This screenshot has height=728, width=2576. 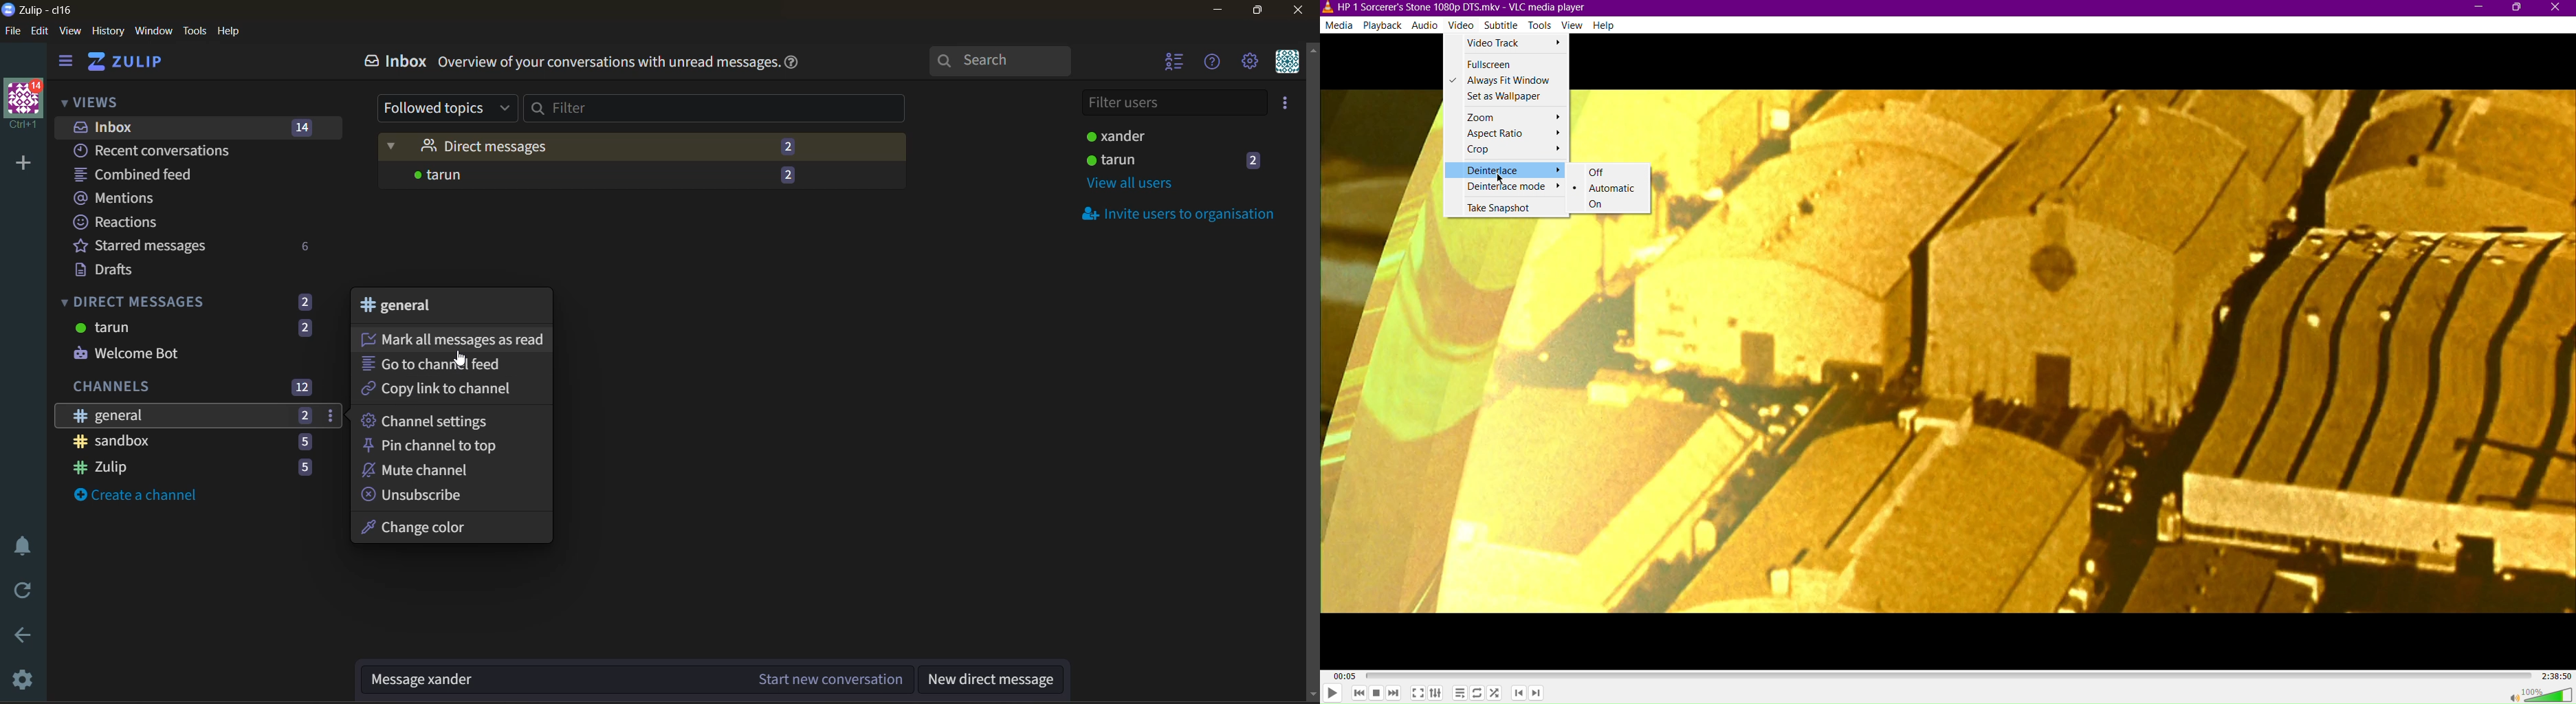 What do you see at coordinates (1507, 43) in the screenshot?
I see `Video Track` at bounding box center [1507, 43].